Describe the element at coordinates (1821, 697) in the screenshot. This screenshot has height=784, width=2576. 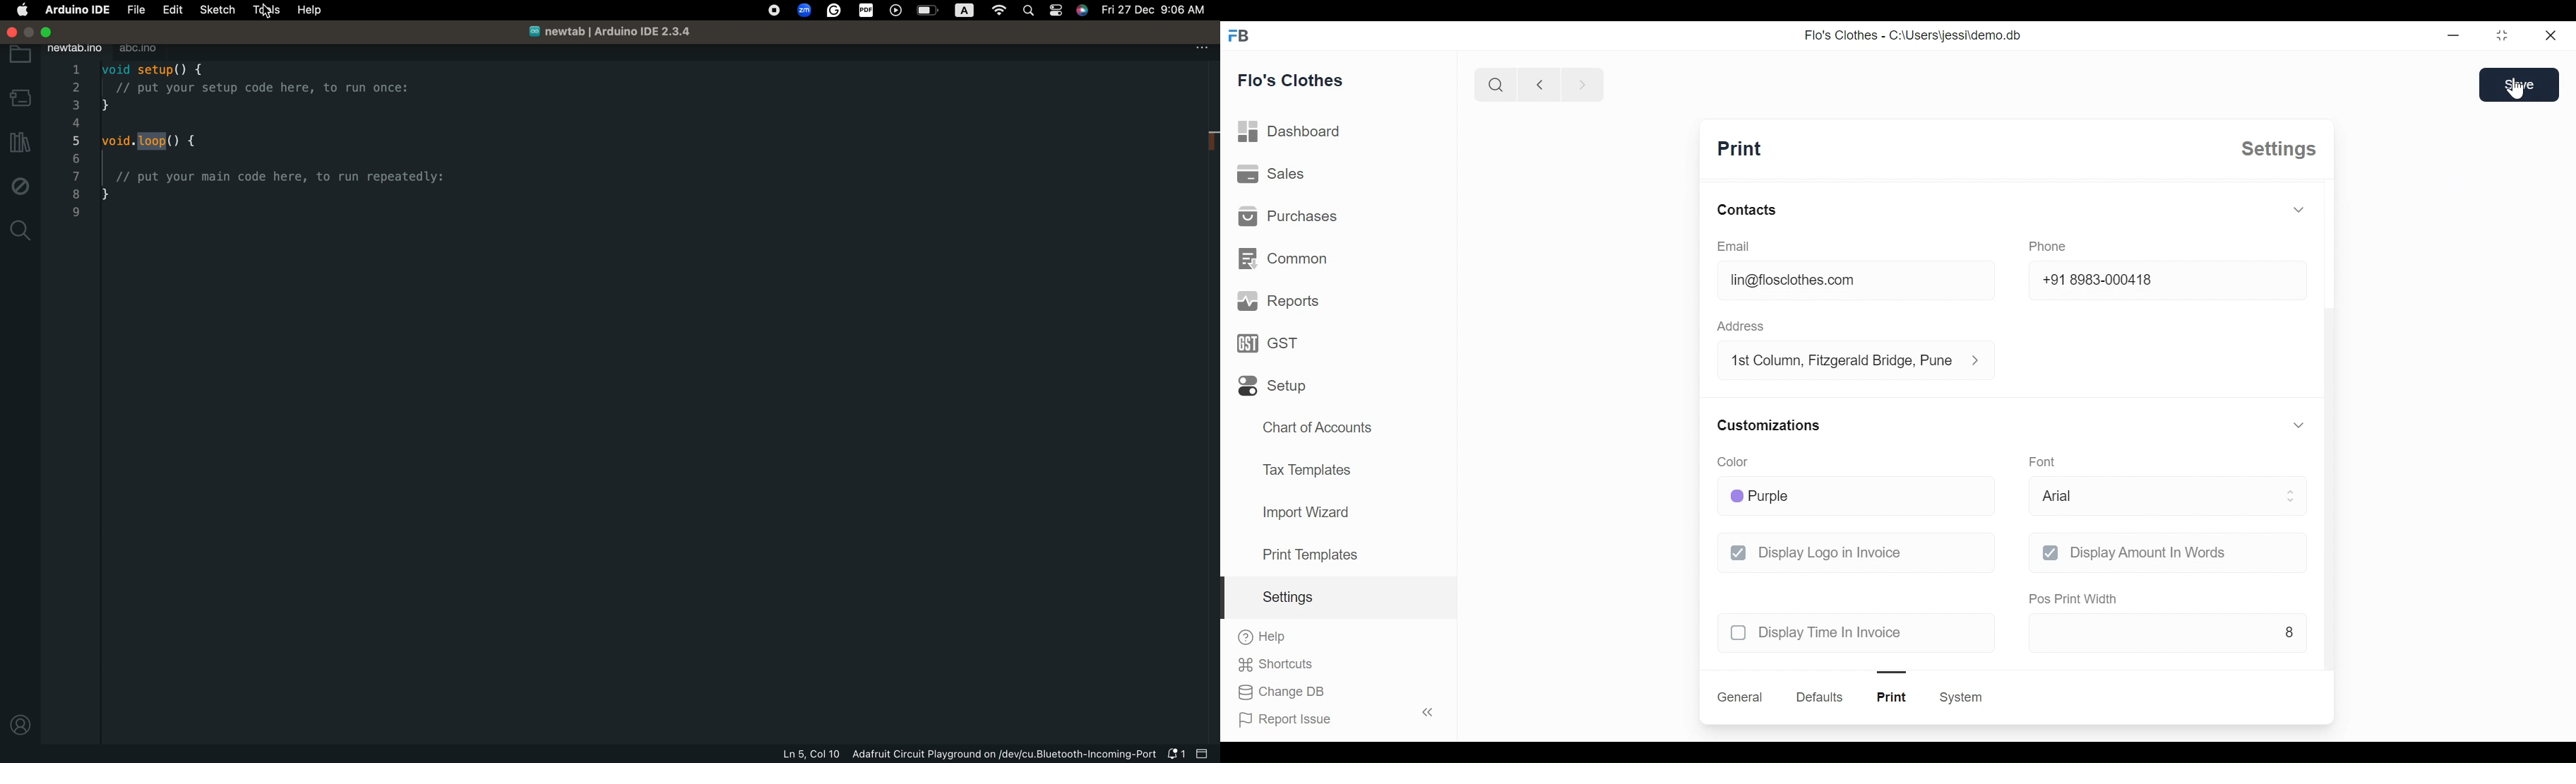
I see `defaults` at that location.